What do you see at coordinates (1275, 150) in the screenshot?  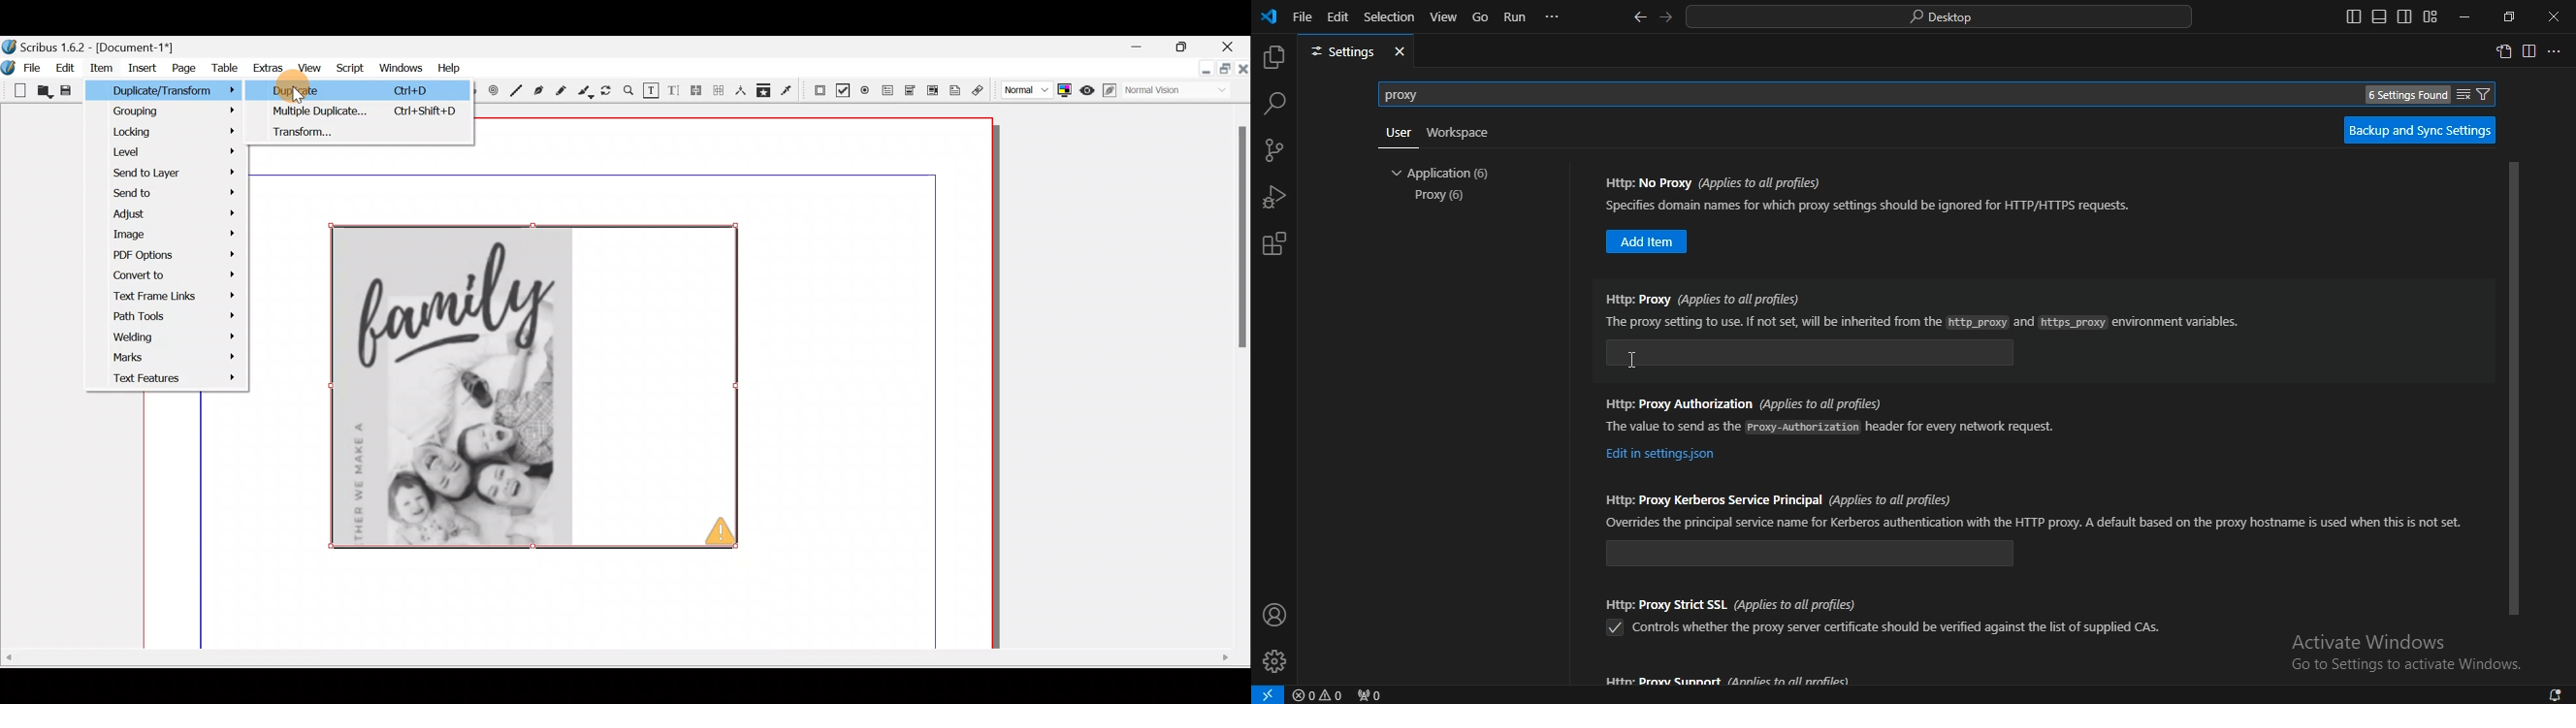 I see `source control` at bounding box center [1275, 150].